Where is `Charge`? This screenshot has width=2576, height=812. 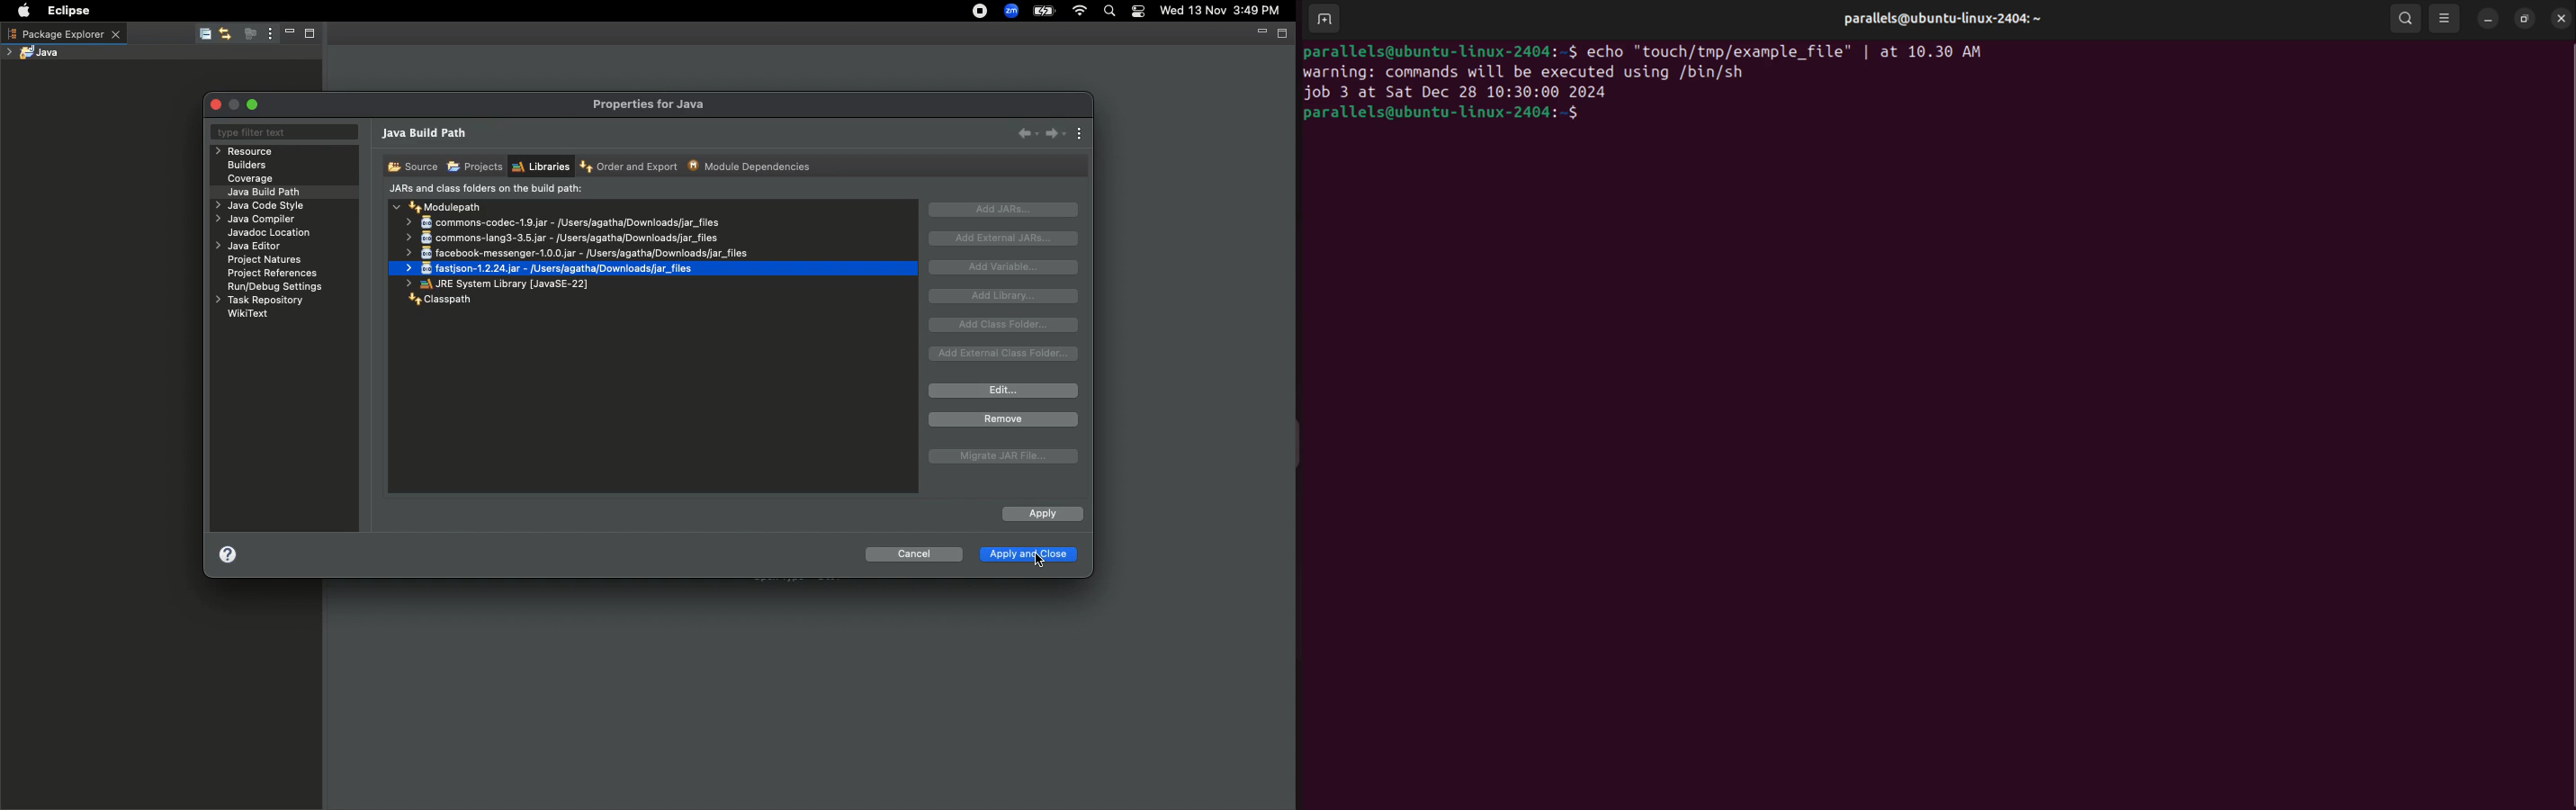
Charge is located at coordinates (1044, 11).